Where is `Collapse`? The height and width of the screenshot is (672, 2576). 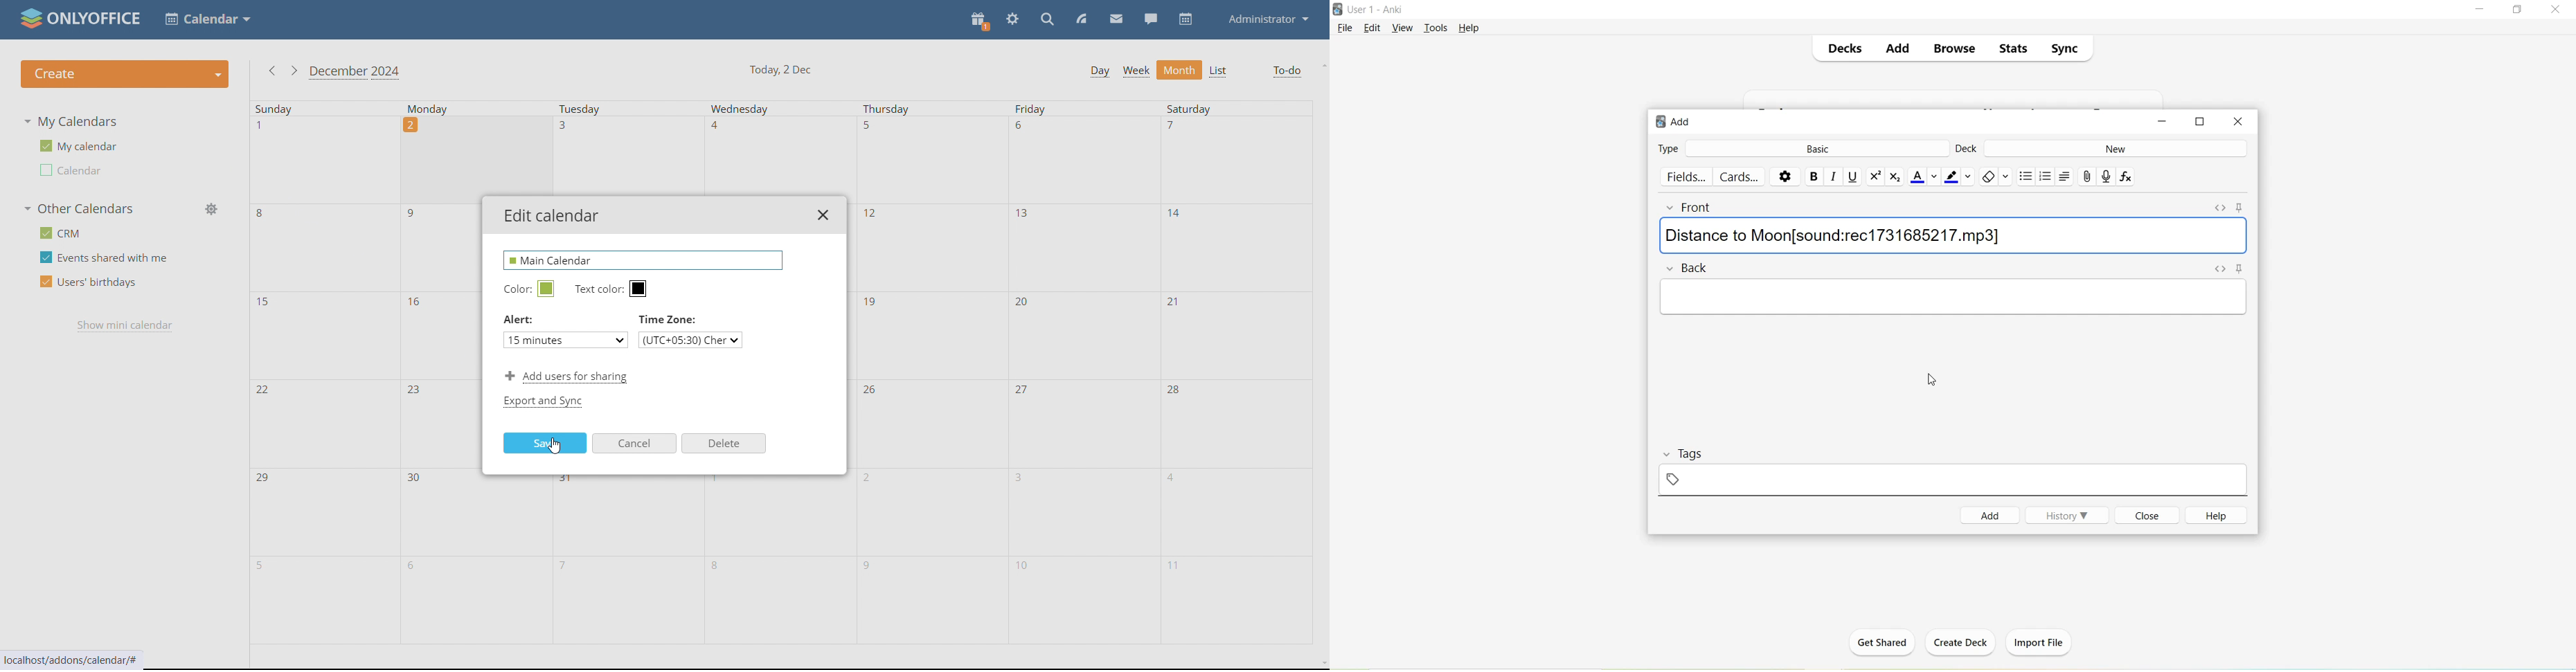 Collapse is located at coordinates (1669, 454).